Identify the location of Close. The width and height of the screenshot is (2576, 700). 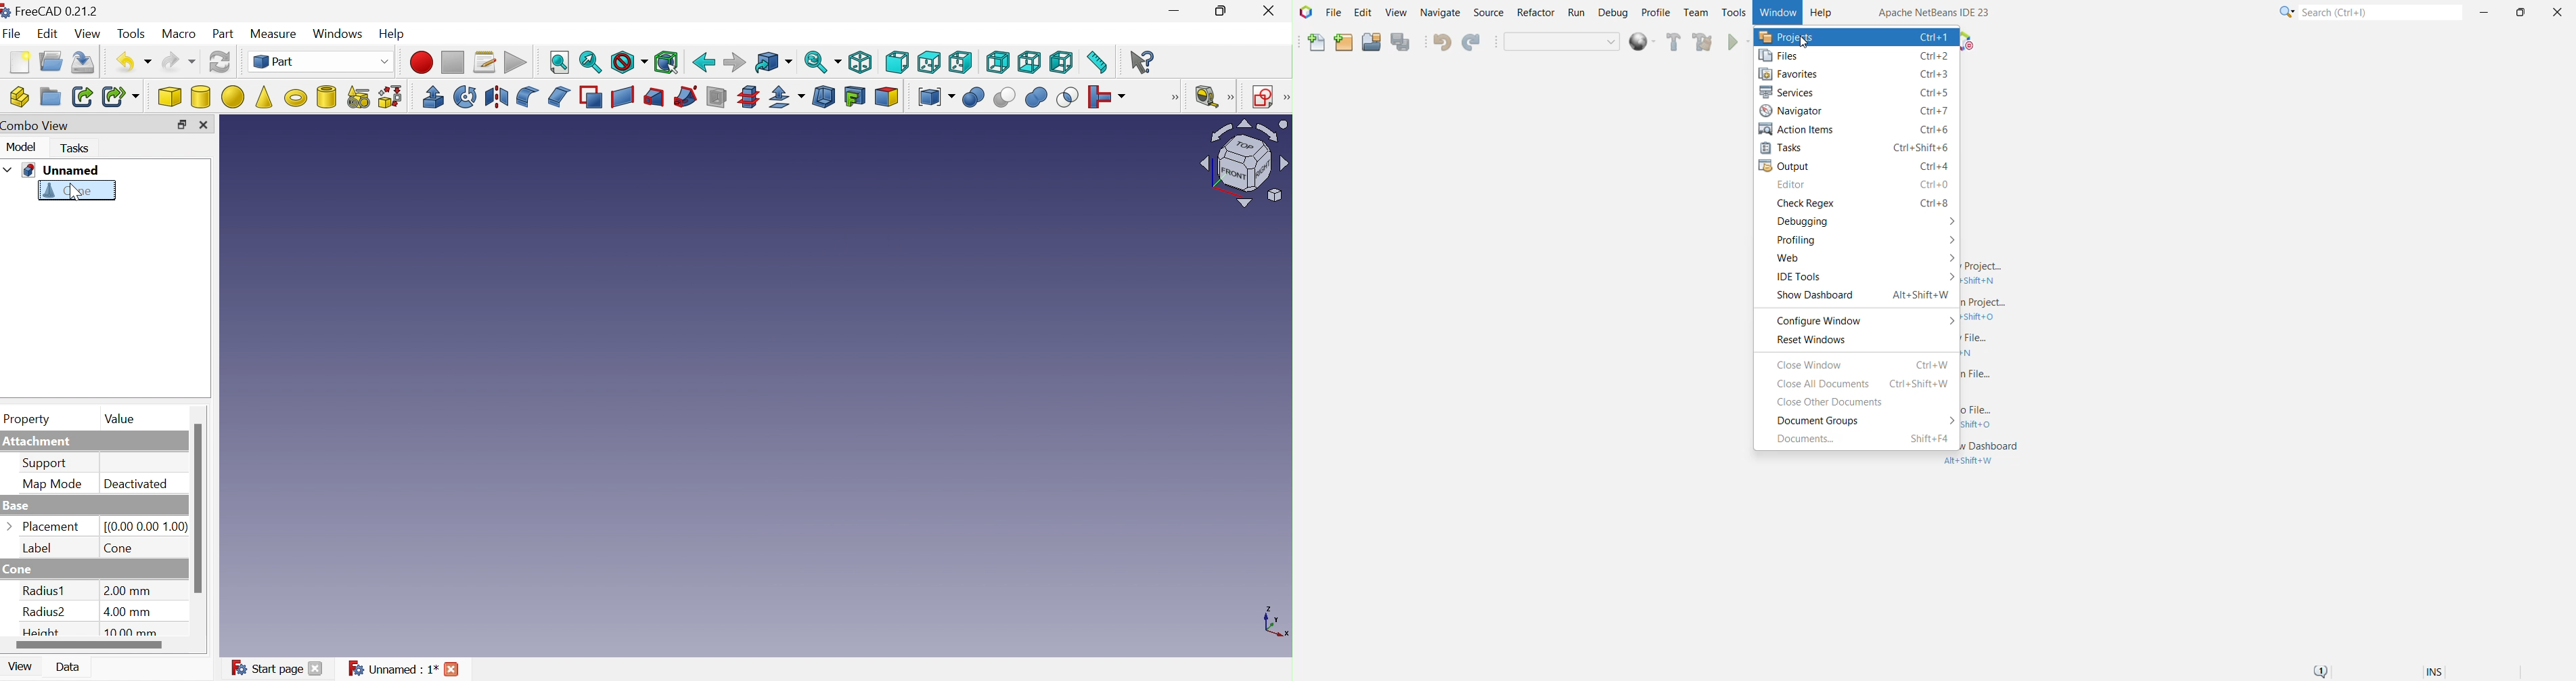
(203, 125).